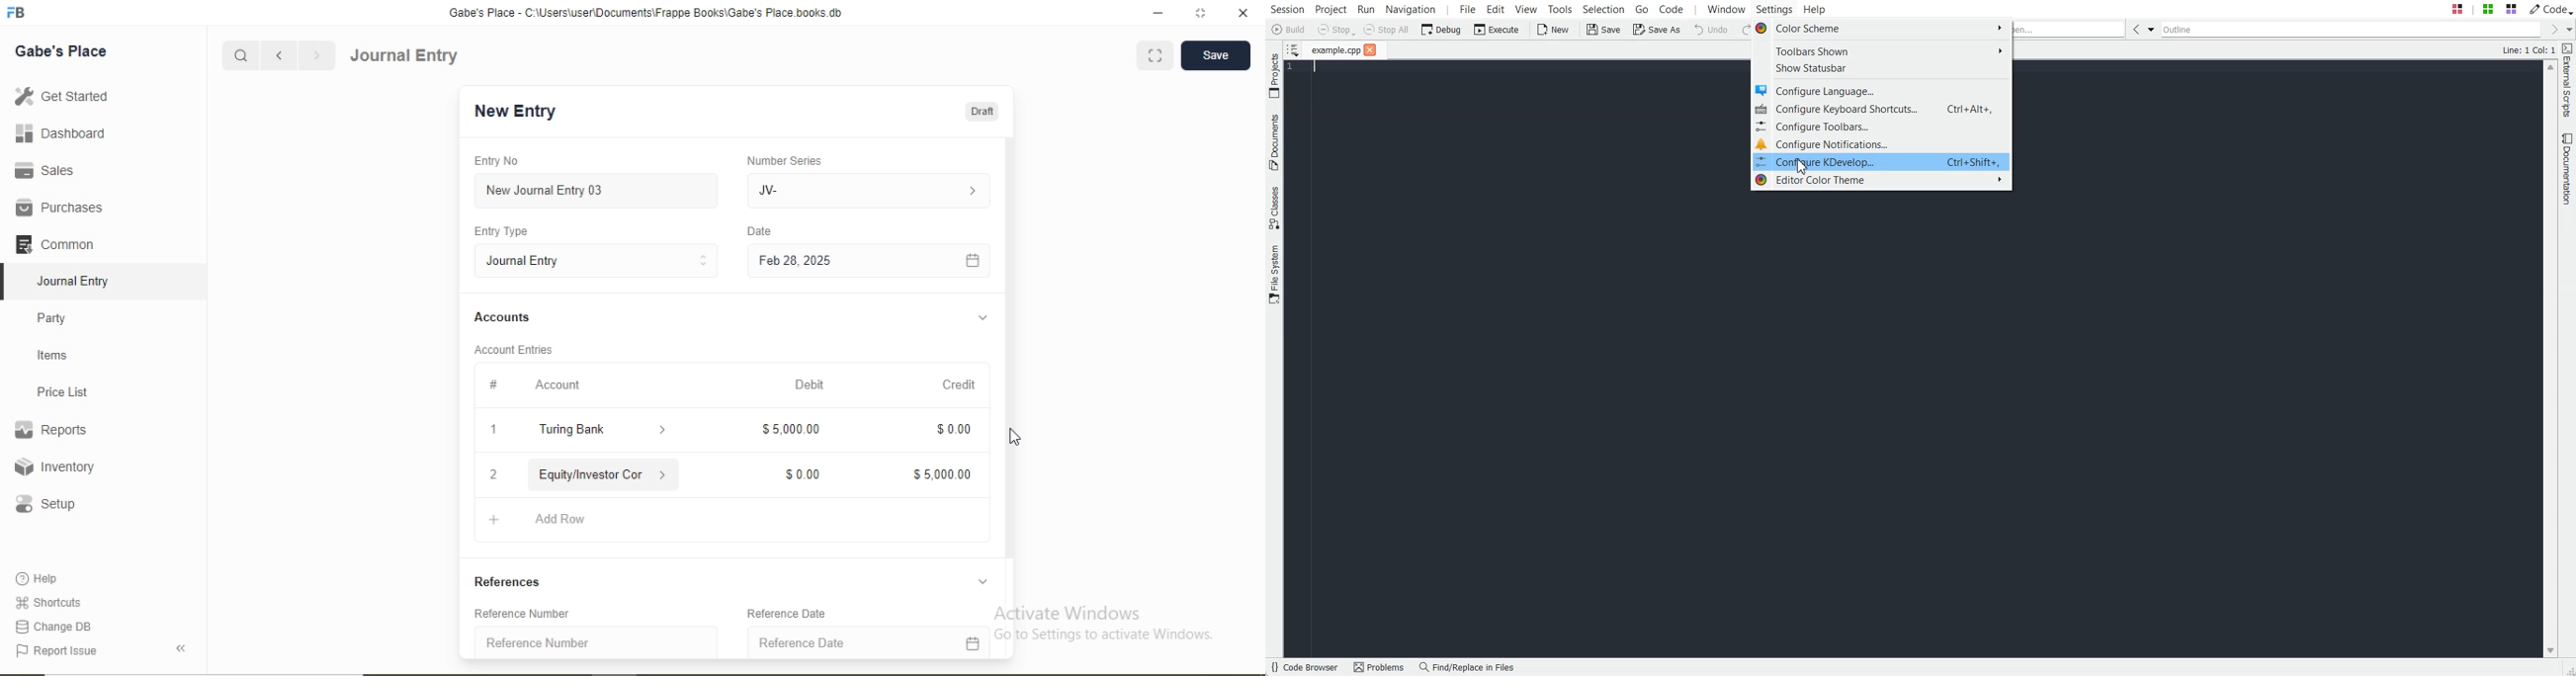 Image resolution: width=2576 pixels, height=700 pixels. Describe the element at coordinates (61, 132) in the screenshot. I see `Dashboard` at that location.